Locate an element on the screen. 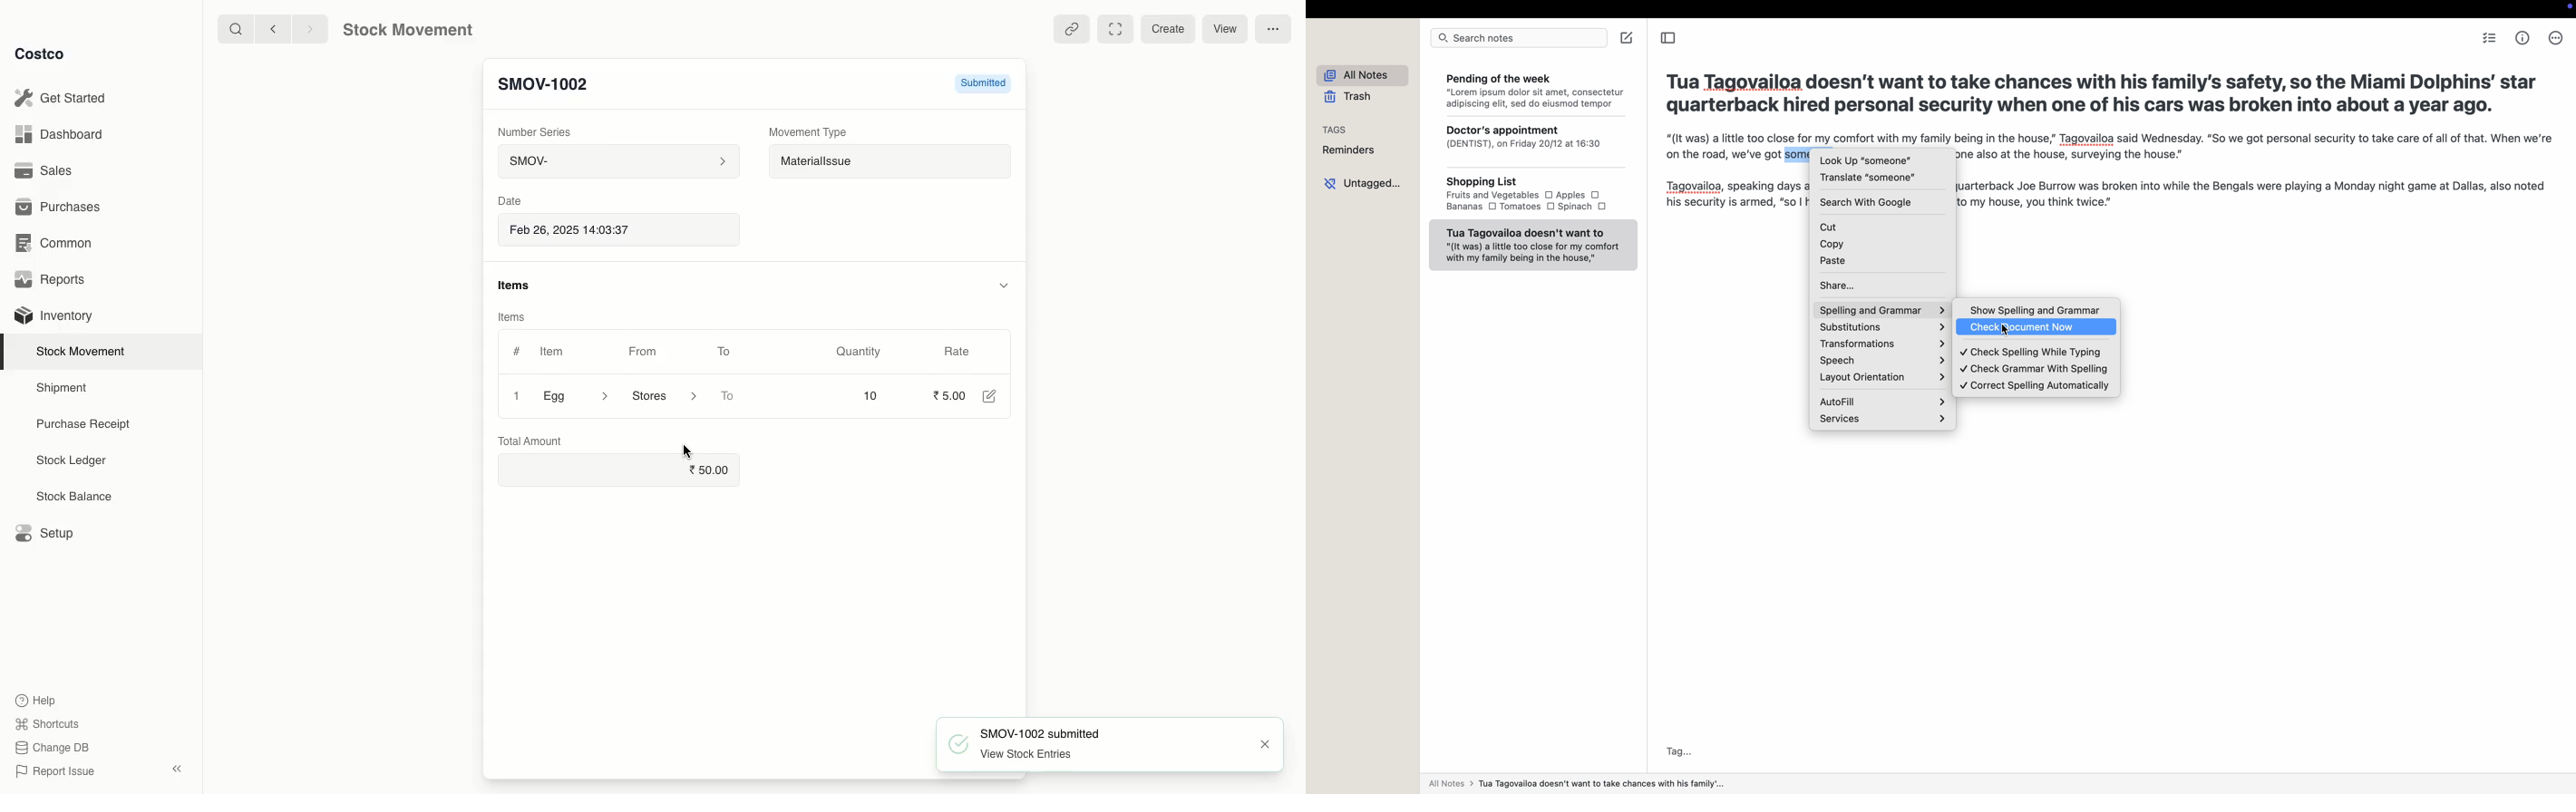  2nopping LIst
Fruits and Vegetables O Apples O
Bananas O Tomatoes O Spinach O is located at coordinates (1531, 195).